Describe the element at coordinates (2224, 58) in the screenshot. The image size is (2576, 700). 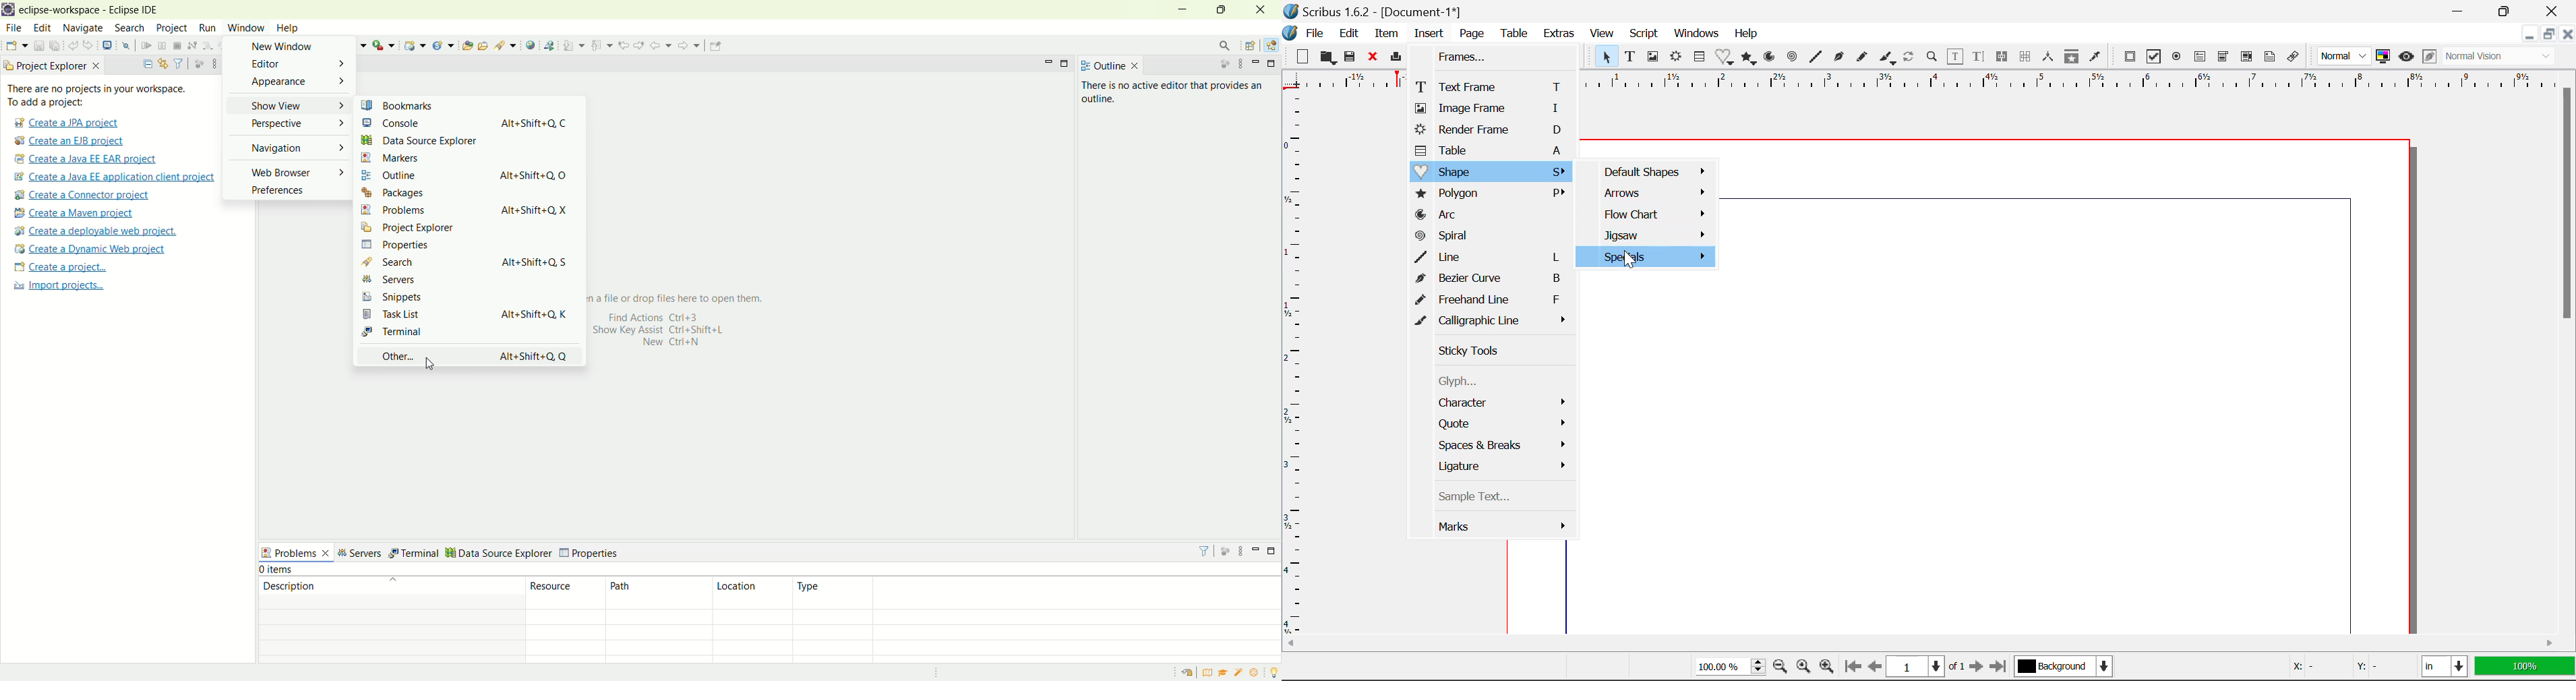
I see `Pdf Combobox` at that location.